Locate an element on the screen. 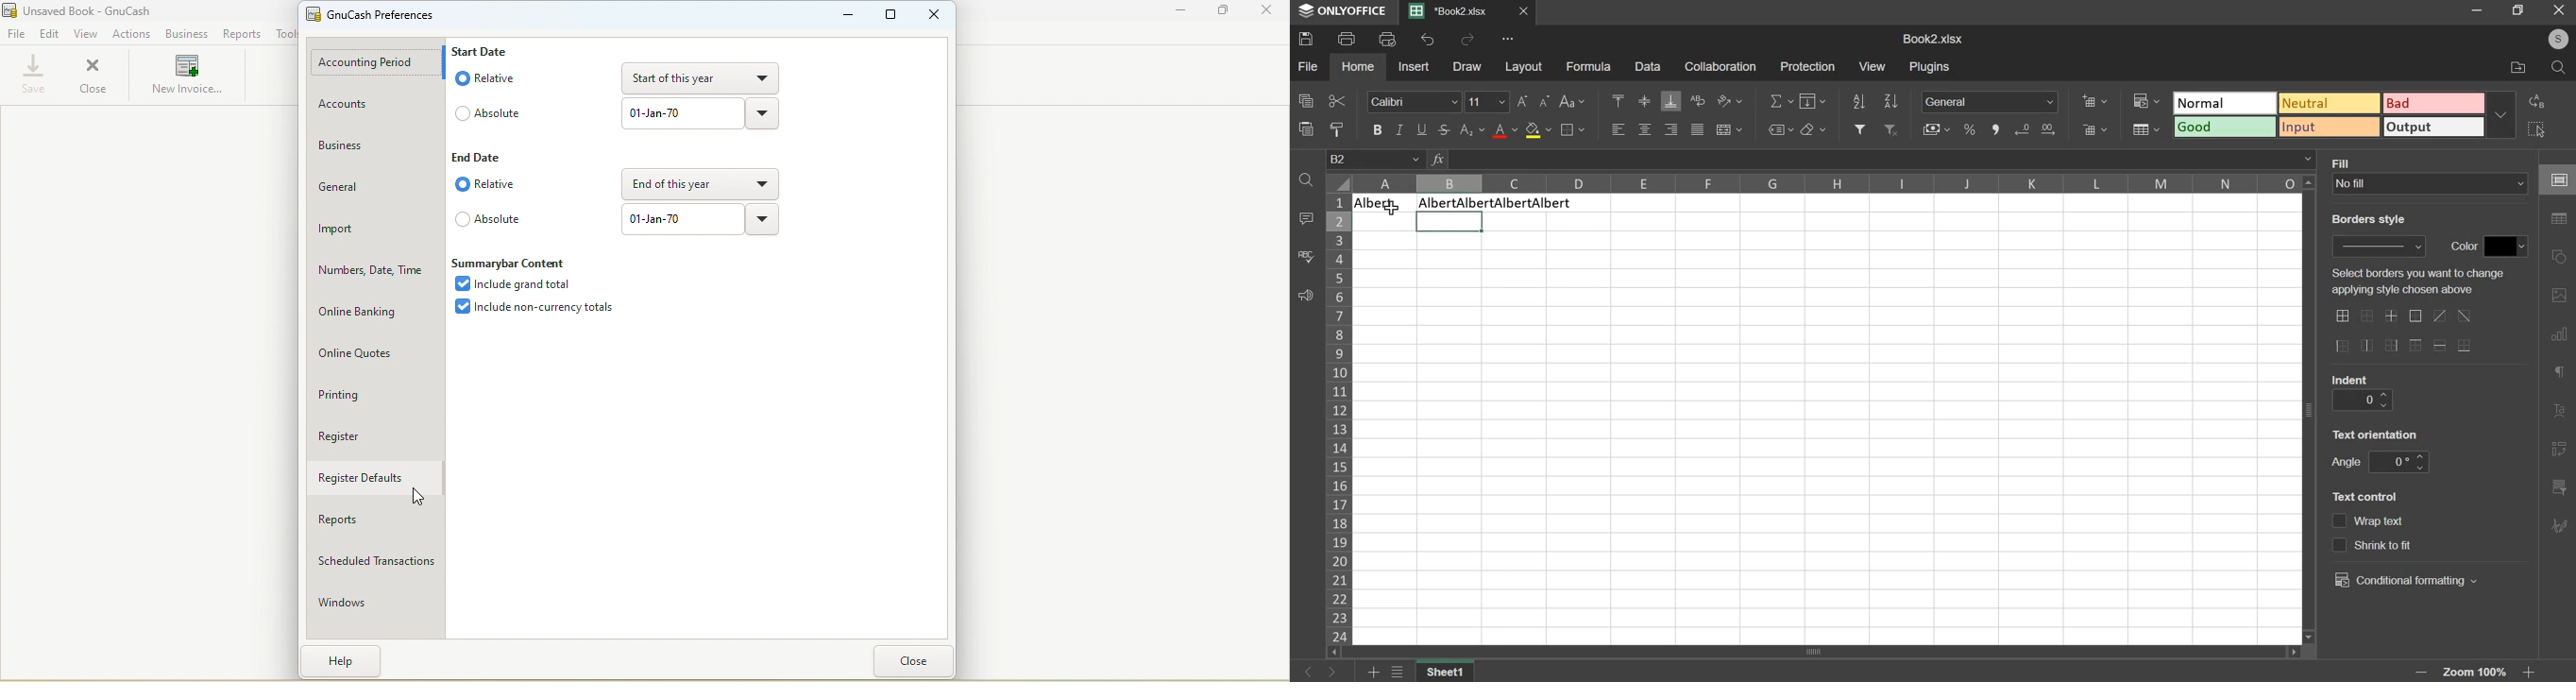  indent is located at coordinates (2360, 400).